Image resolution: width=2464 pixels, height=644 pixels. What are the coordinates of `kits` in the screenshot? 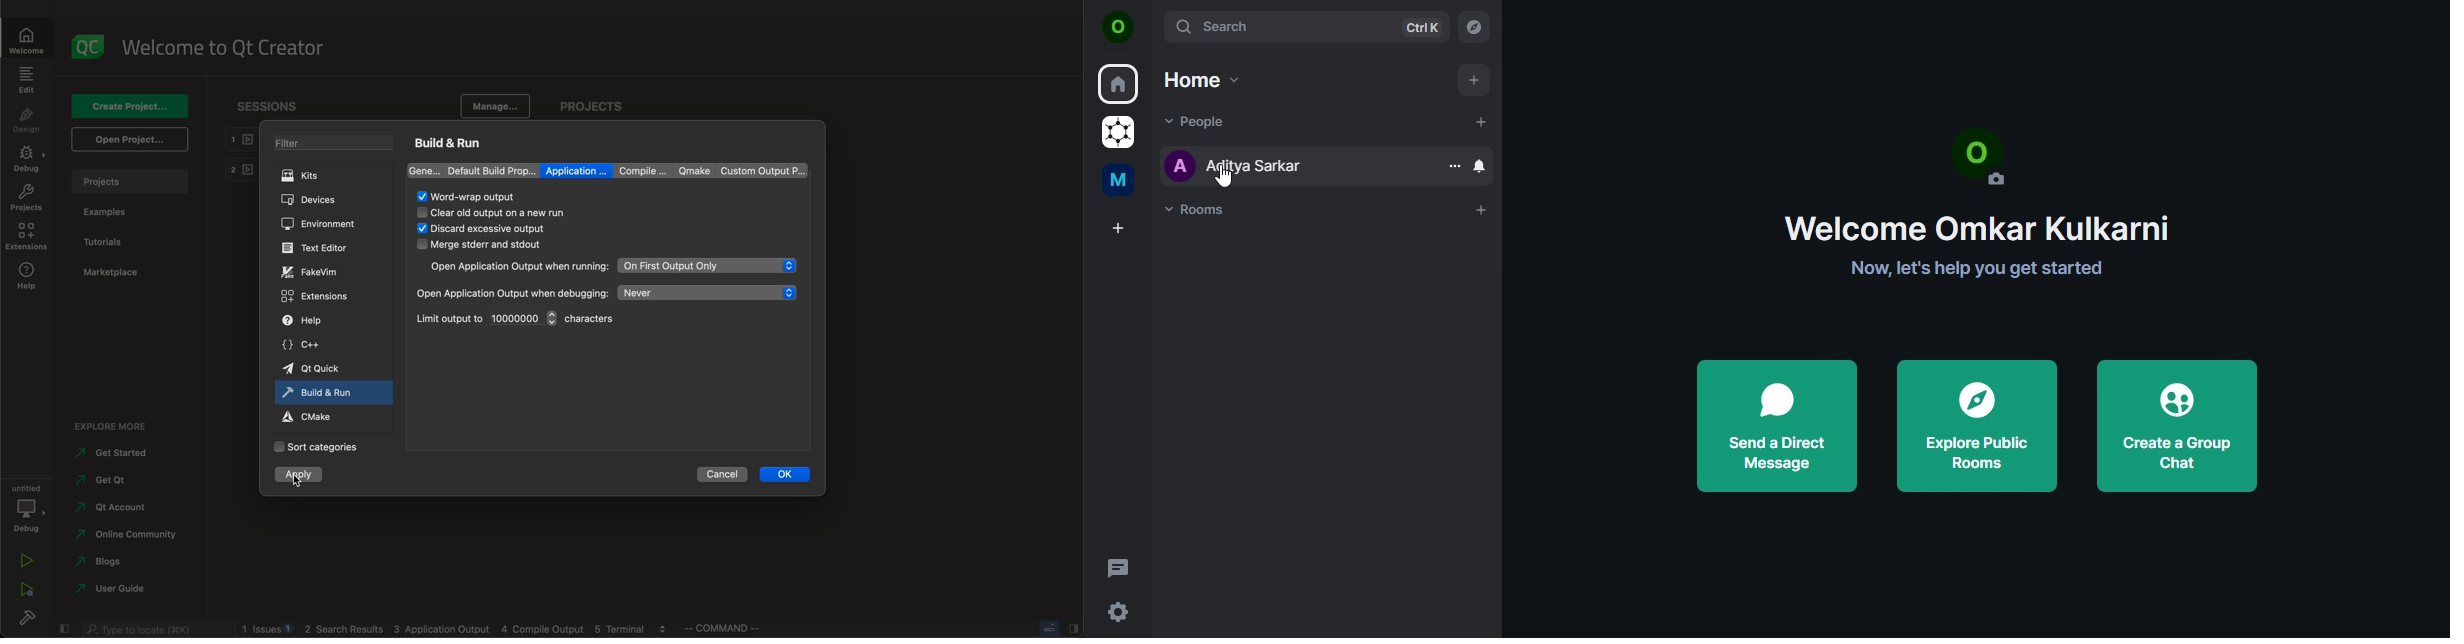 It's located at (334, 175).